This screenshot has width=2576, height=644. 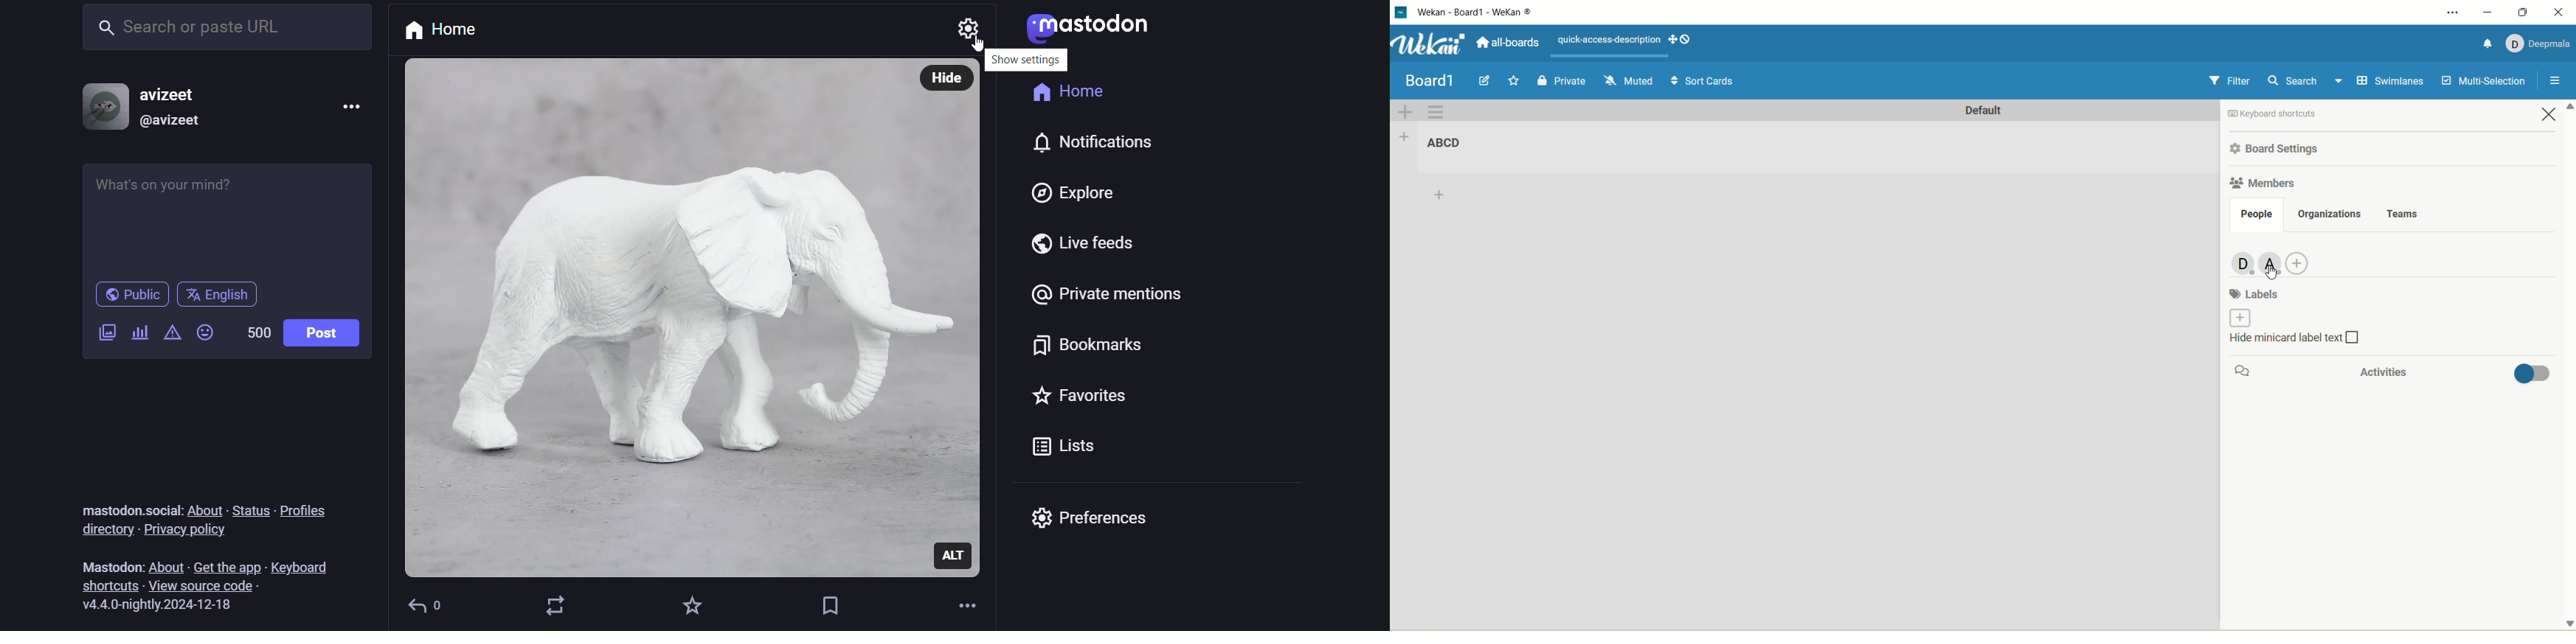 What do you see at coordinates (2229, 81) in the screenshot?
I see `filter` at bounding box center [2229, 81].